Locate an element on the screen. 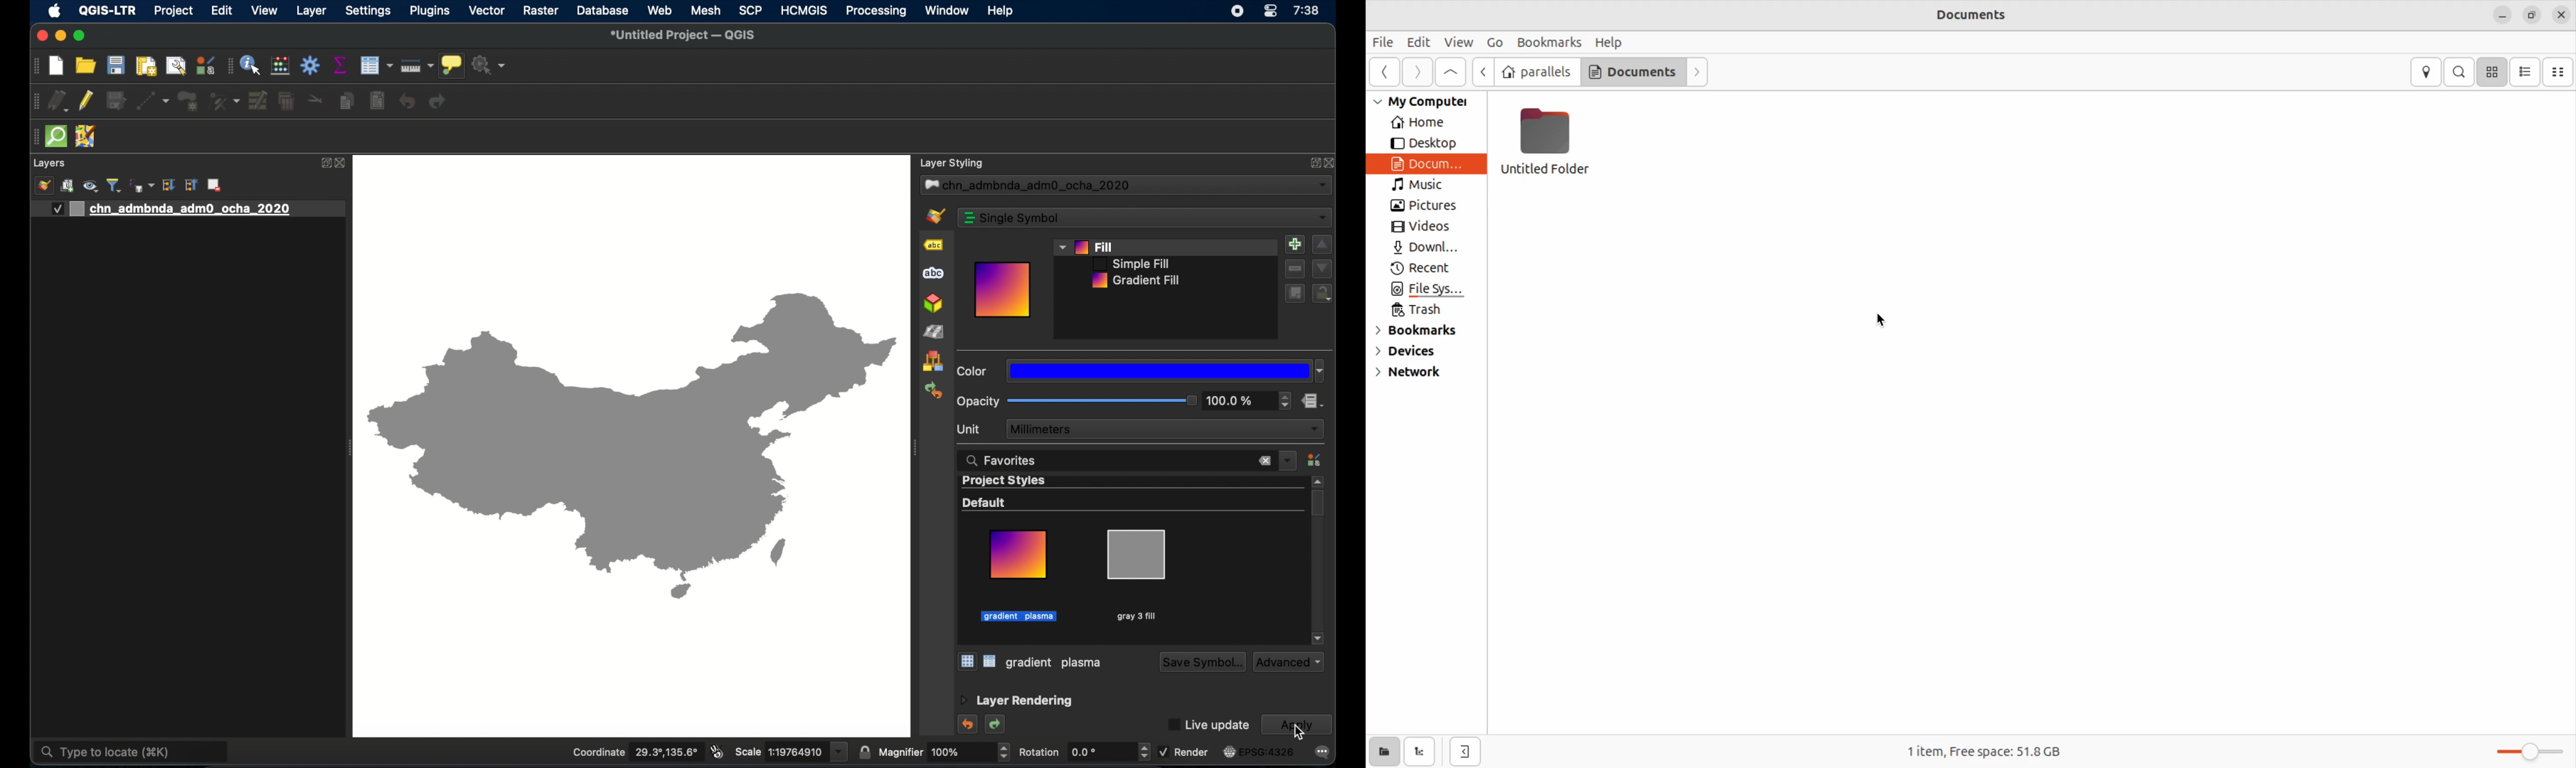 The width and height of the screenshot is (2576, 784). quick osm is located at coordinates (57, 137).